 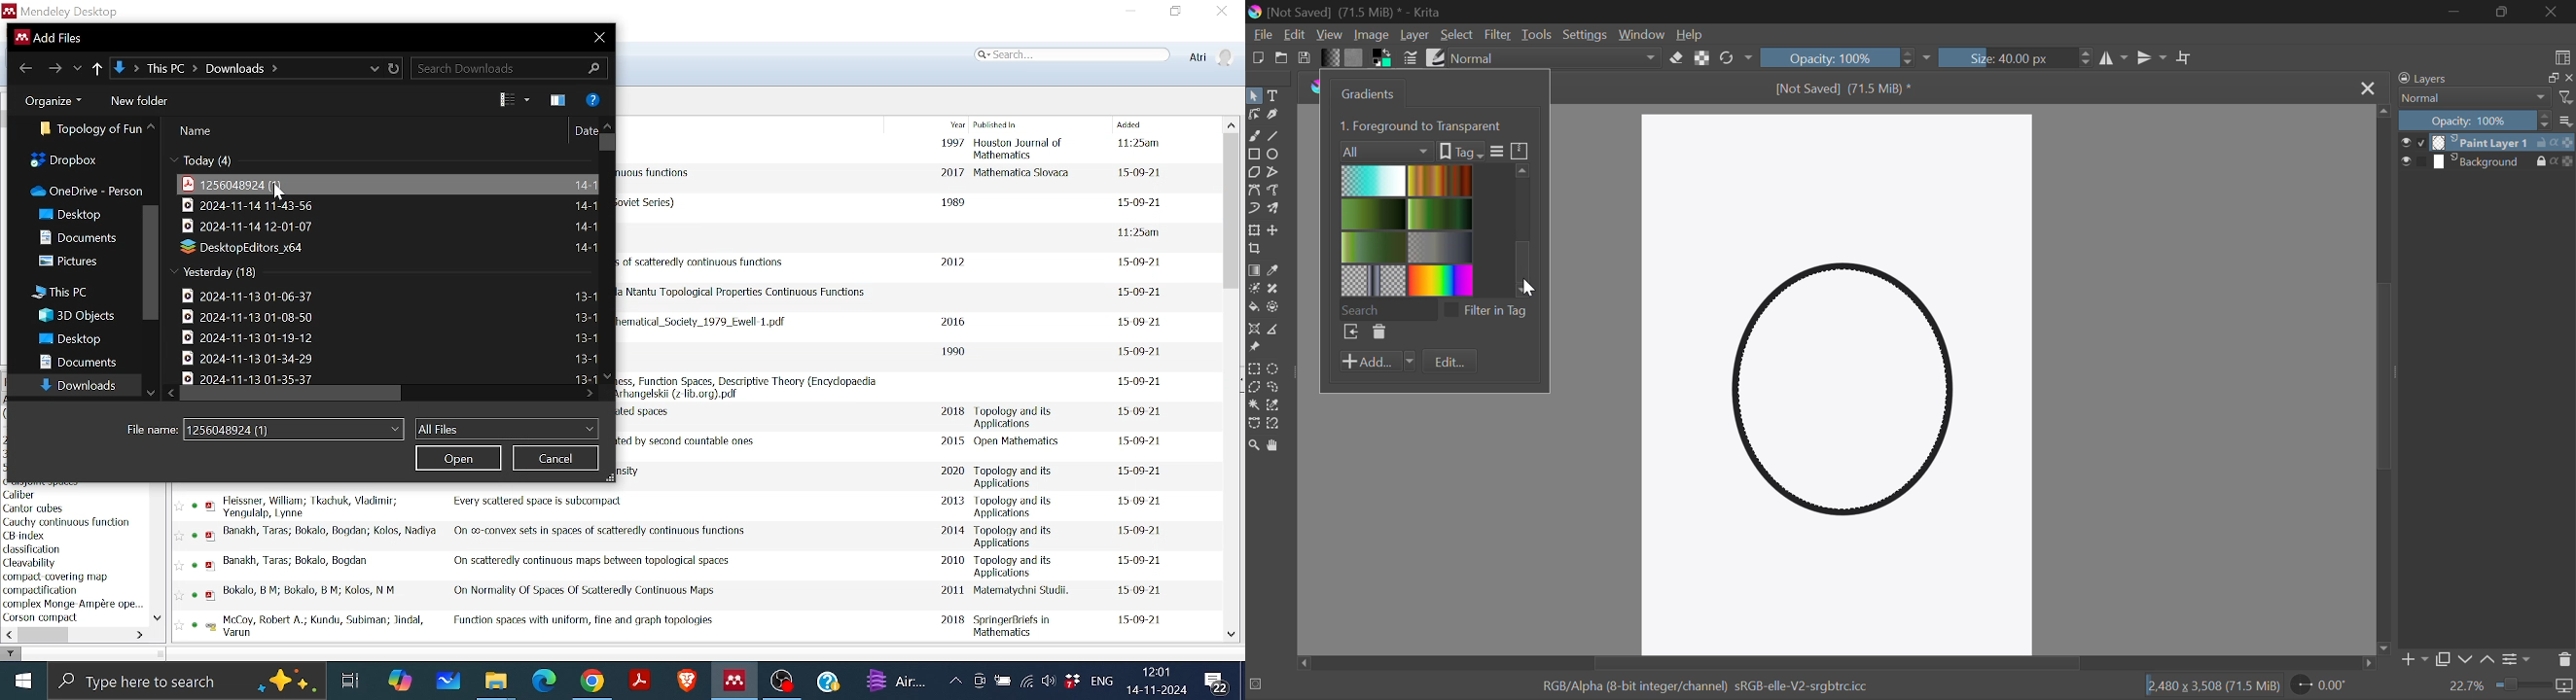 I want to click on Help, so click(x=832, y=682).